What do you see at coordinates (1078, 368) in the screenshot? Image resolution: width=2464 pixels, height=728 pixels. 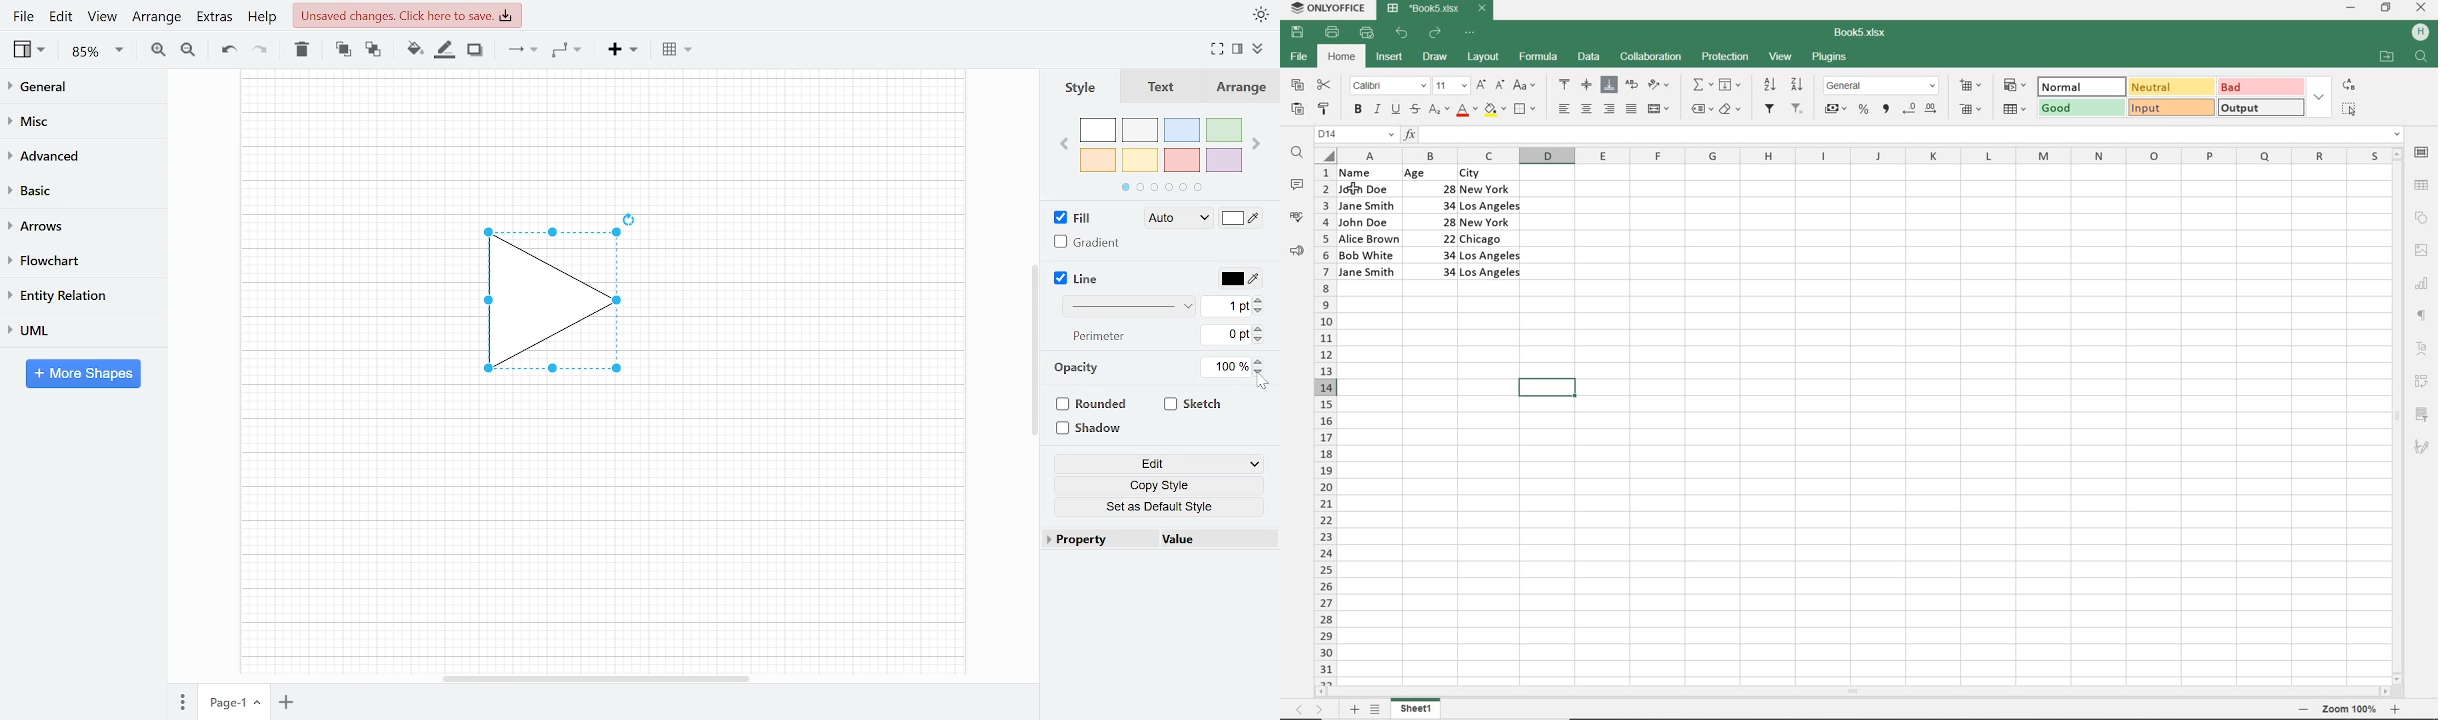 I see `Opacity` at bounding box center [1078, 368].